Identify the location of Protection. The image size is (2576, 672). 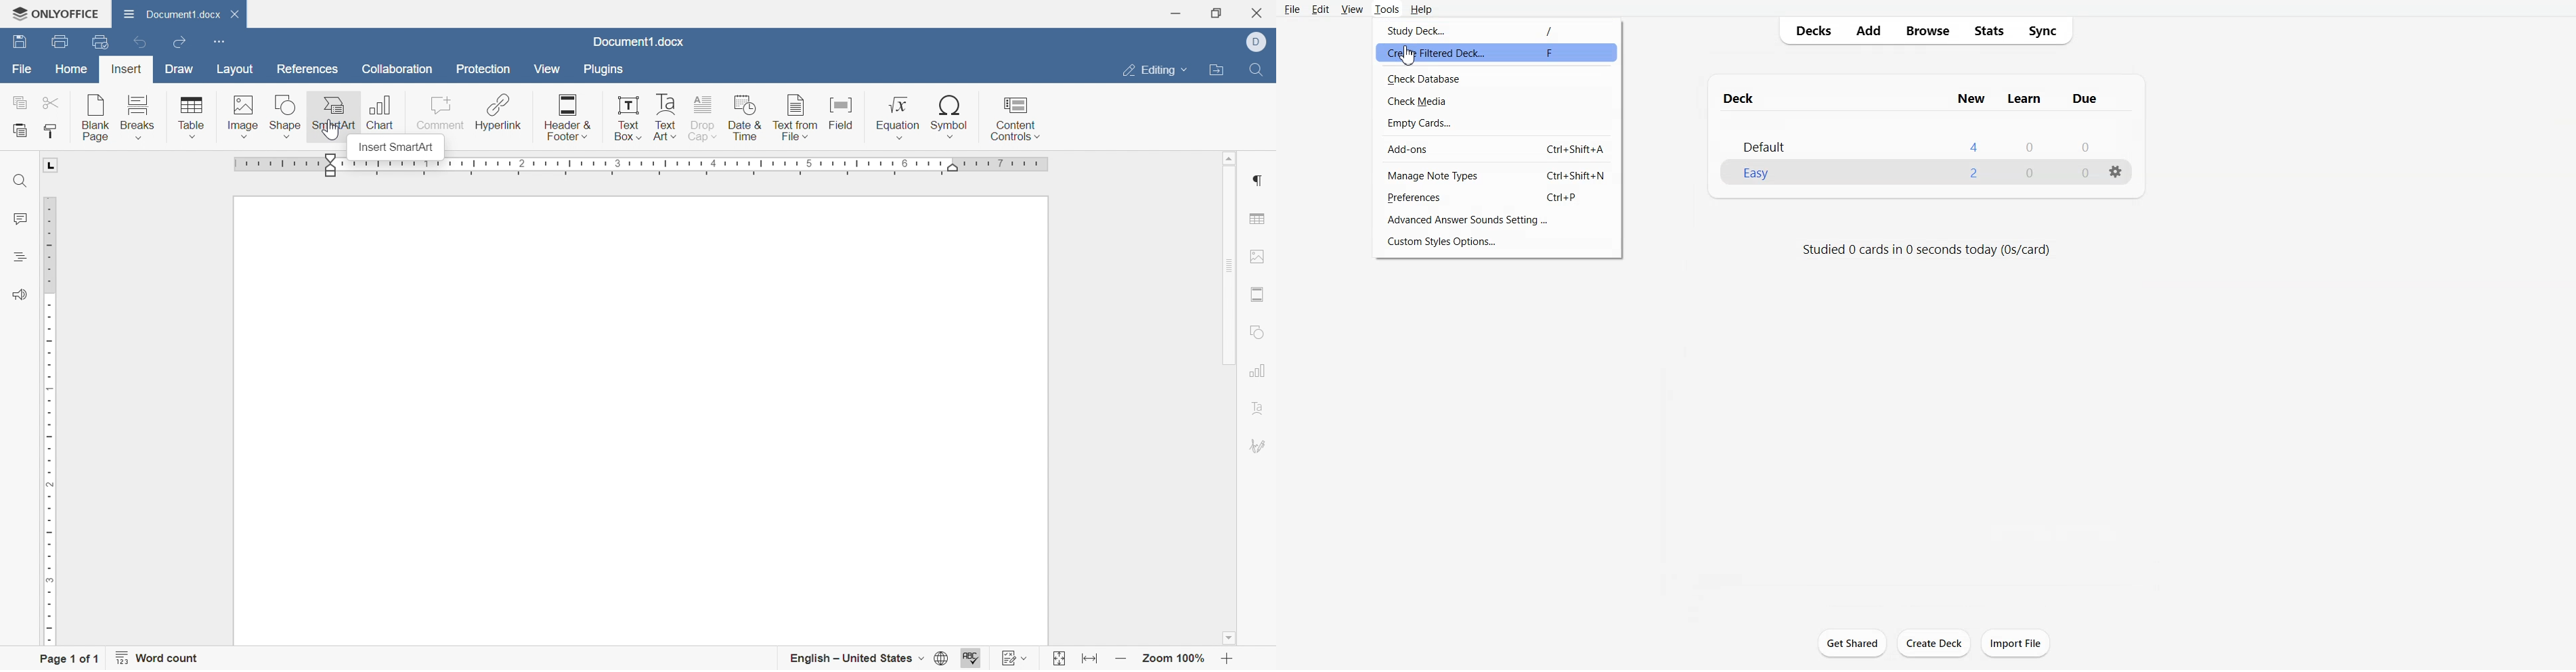
(482, 69).